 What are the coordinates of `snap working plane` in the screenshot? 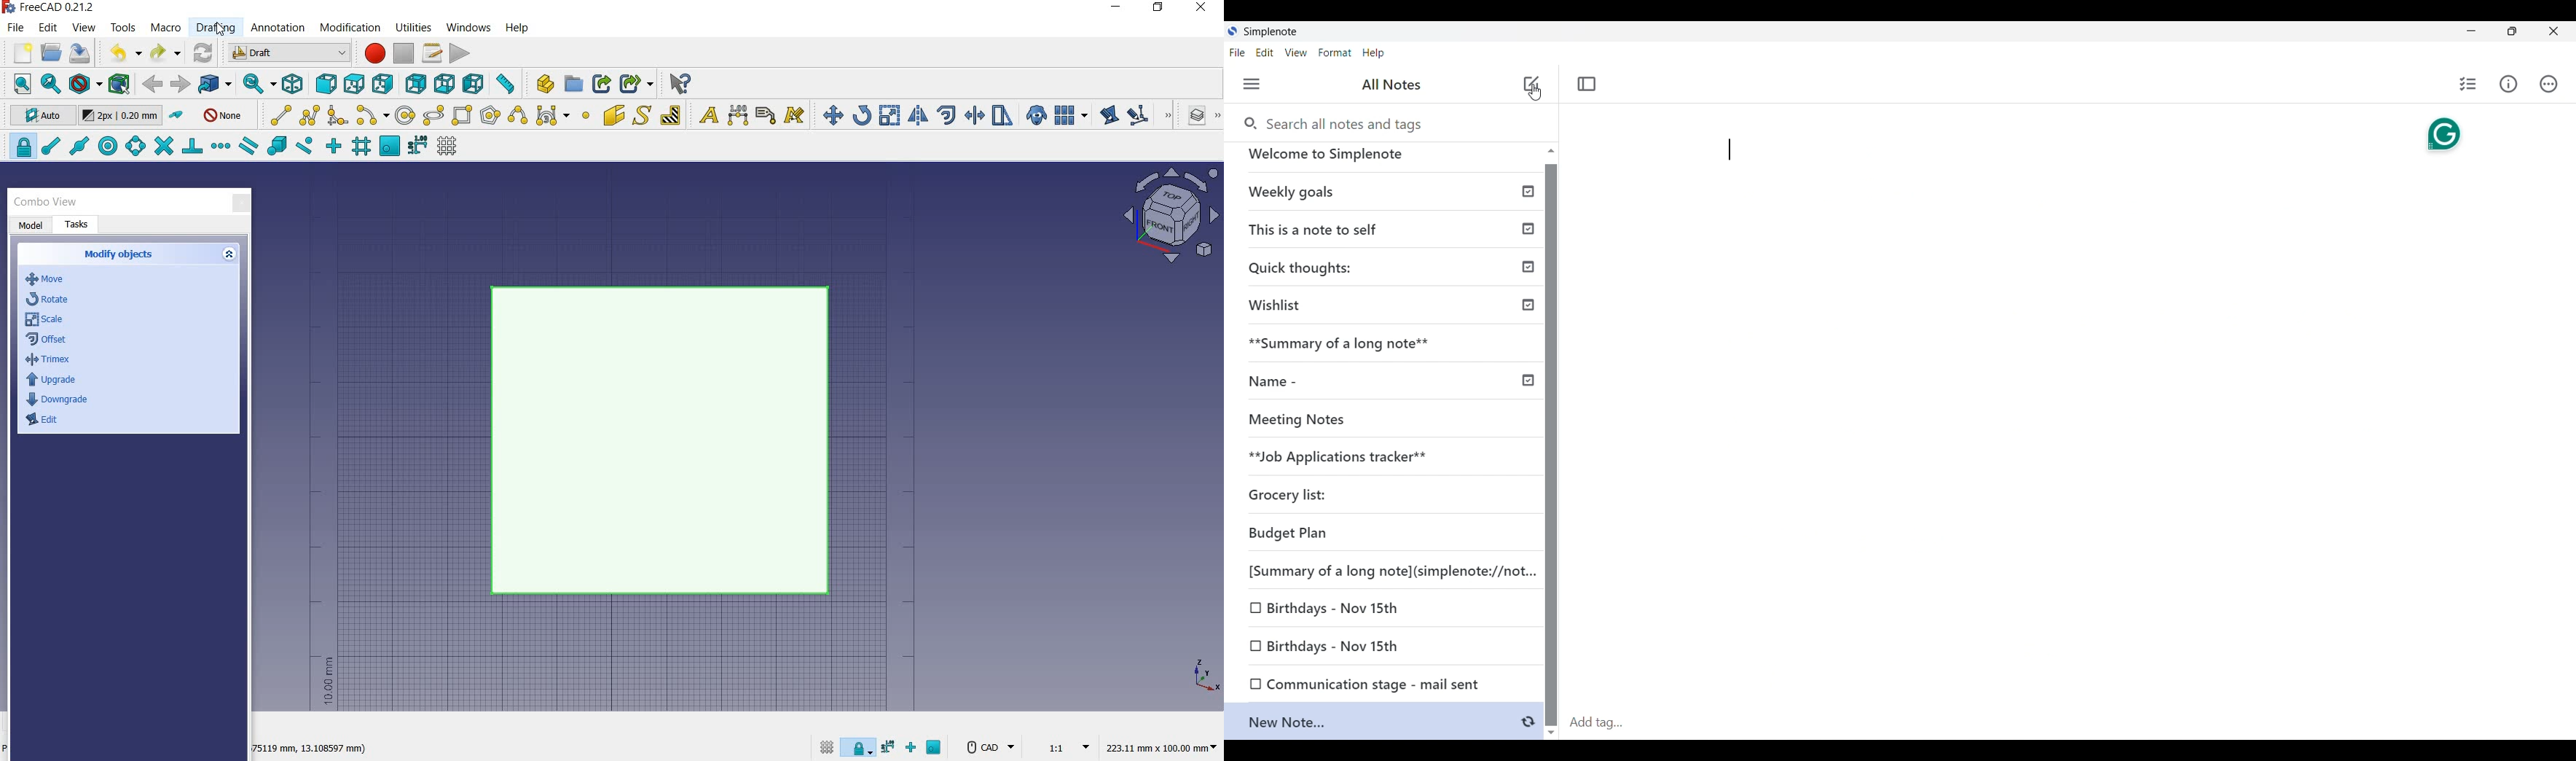 It's located at (935, 749).